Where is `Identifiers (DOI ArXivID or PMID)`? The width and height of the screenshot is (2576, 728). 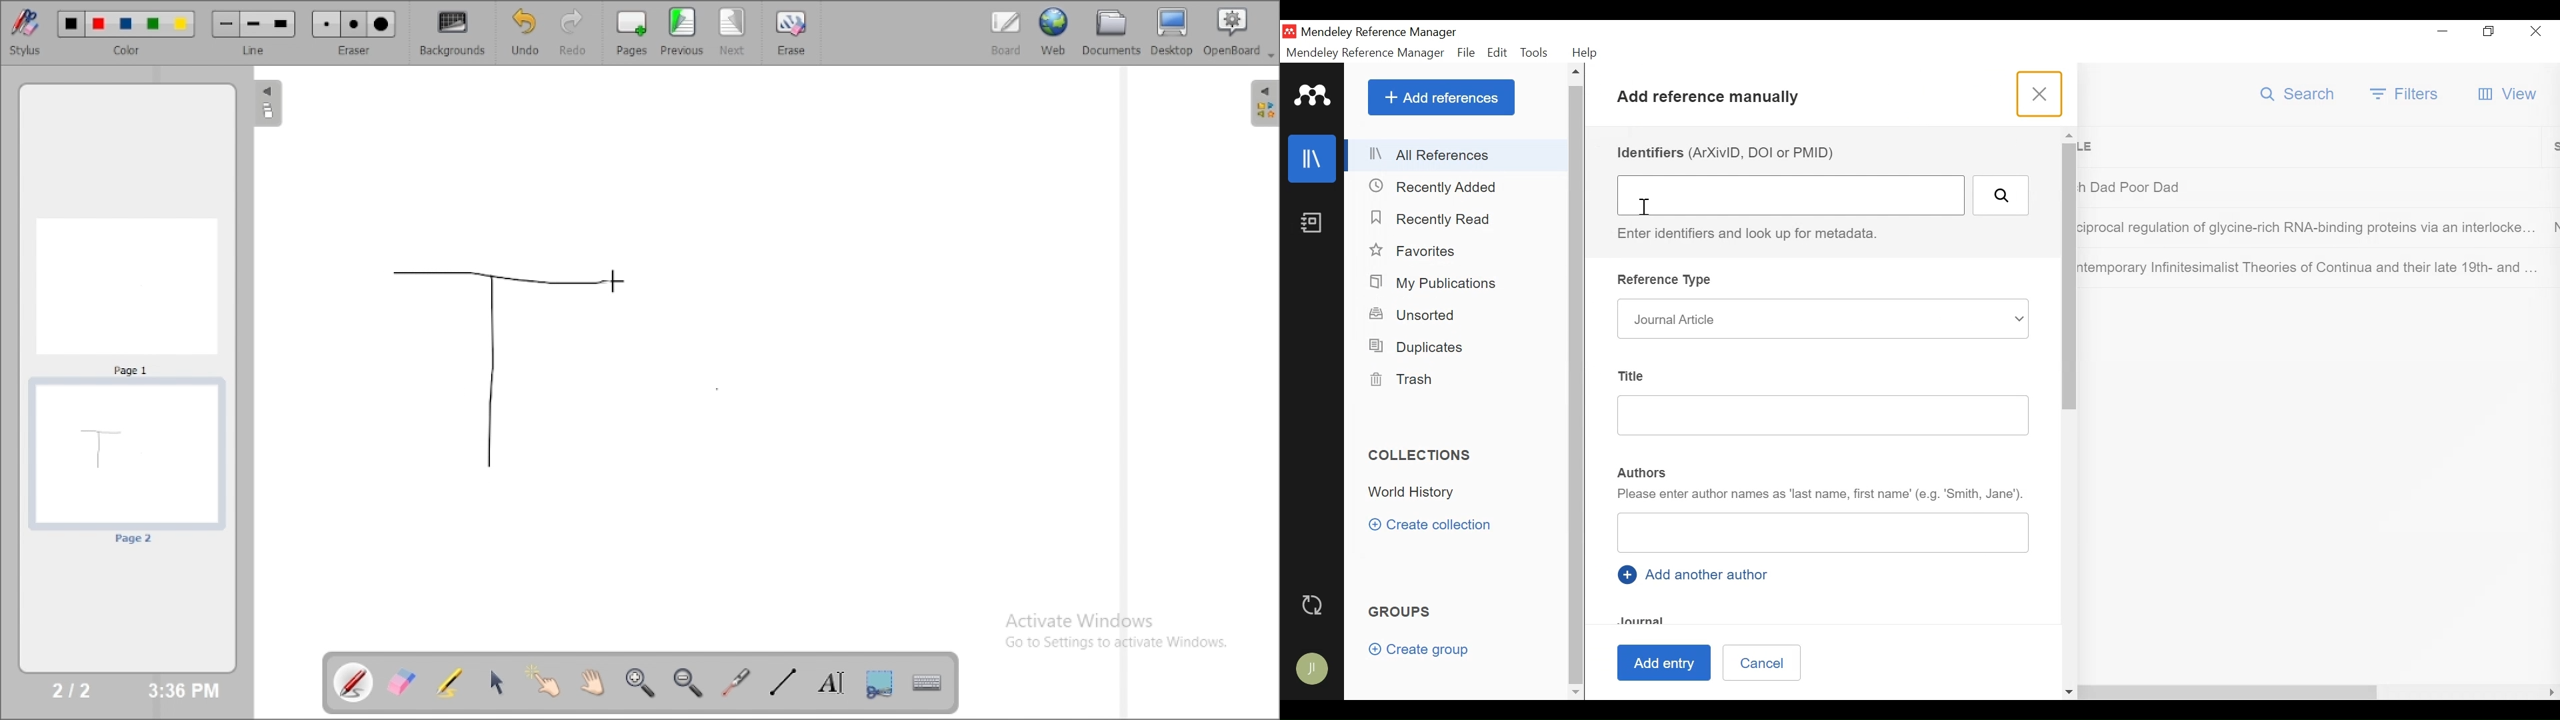 Identifiers (DOI ArXivID or PMID) is located at coordinates (1730, 153).